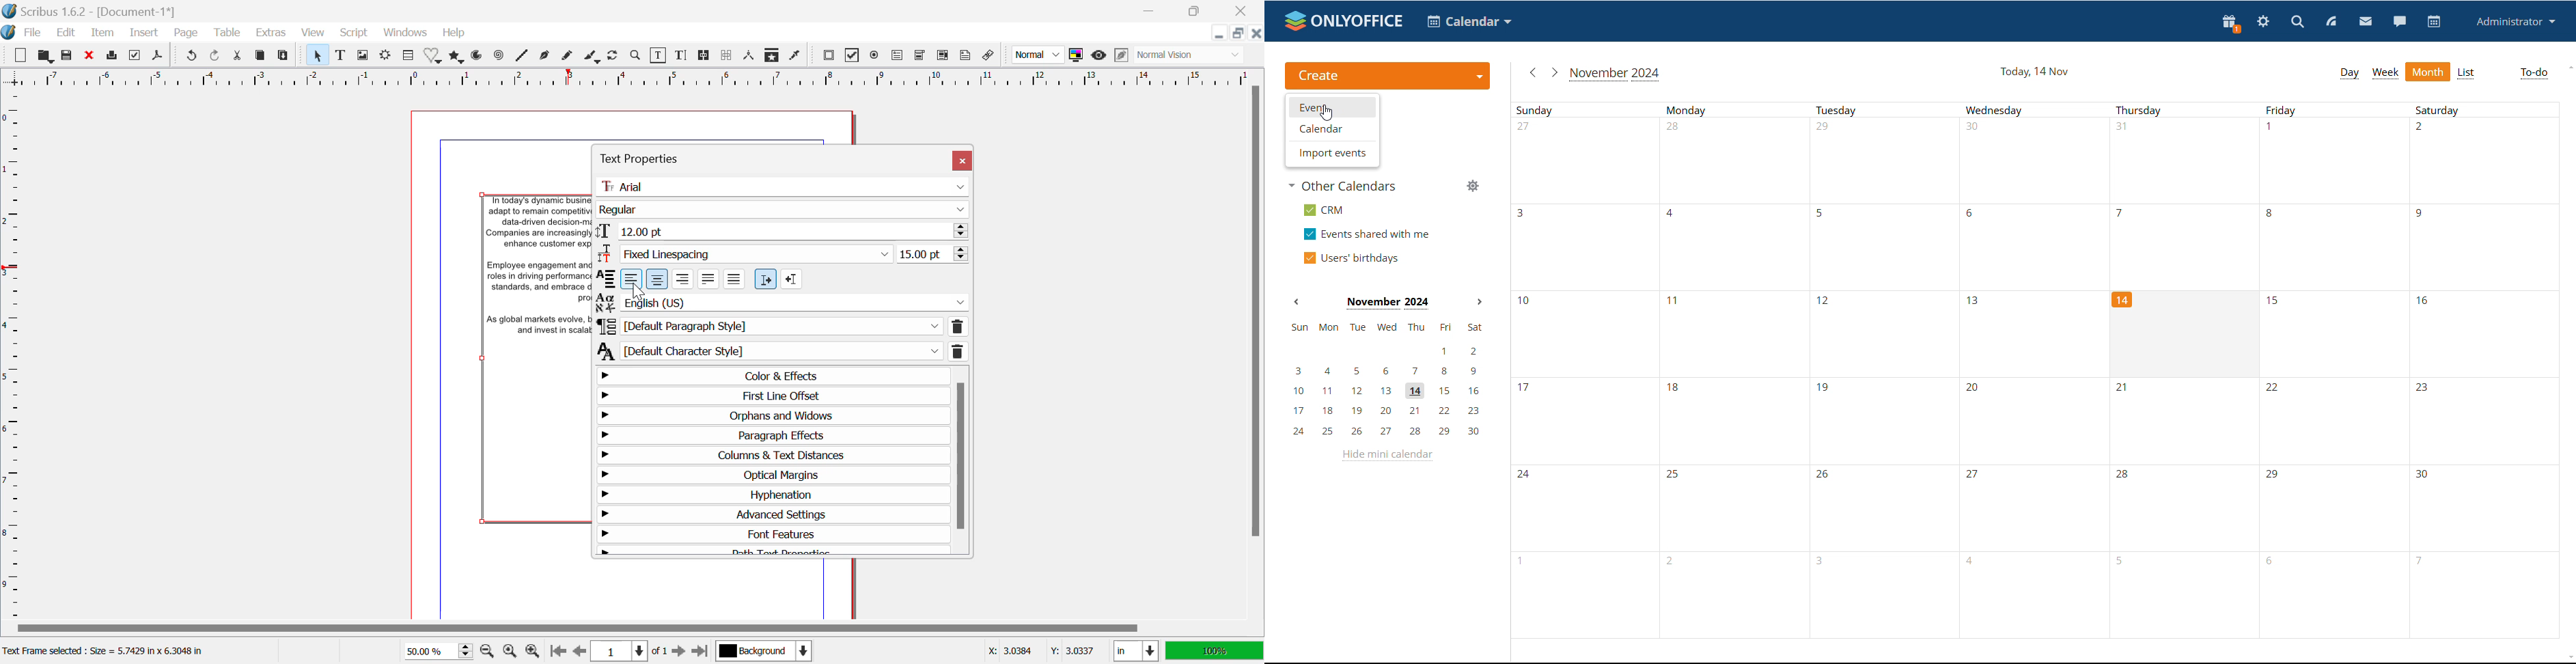 This screenshot has width=2576, height=672. Describe the element at coordinates (146, 32) in the screenshot. I see `Insert` at that location.